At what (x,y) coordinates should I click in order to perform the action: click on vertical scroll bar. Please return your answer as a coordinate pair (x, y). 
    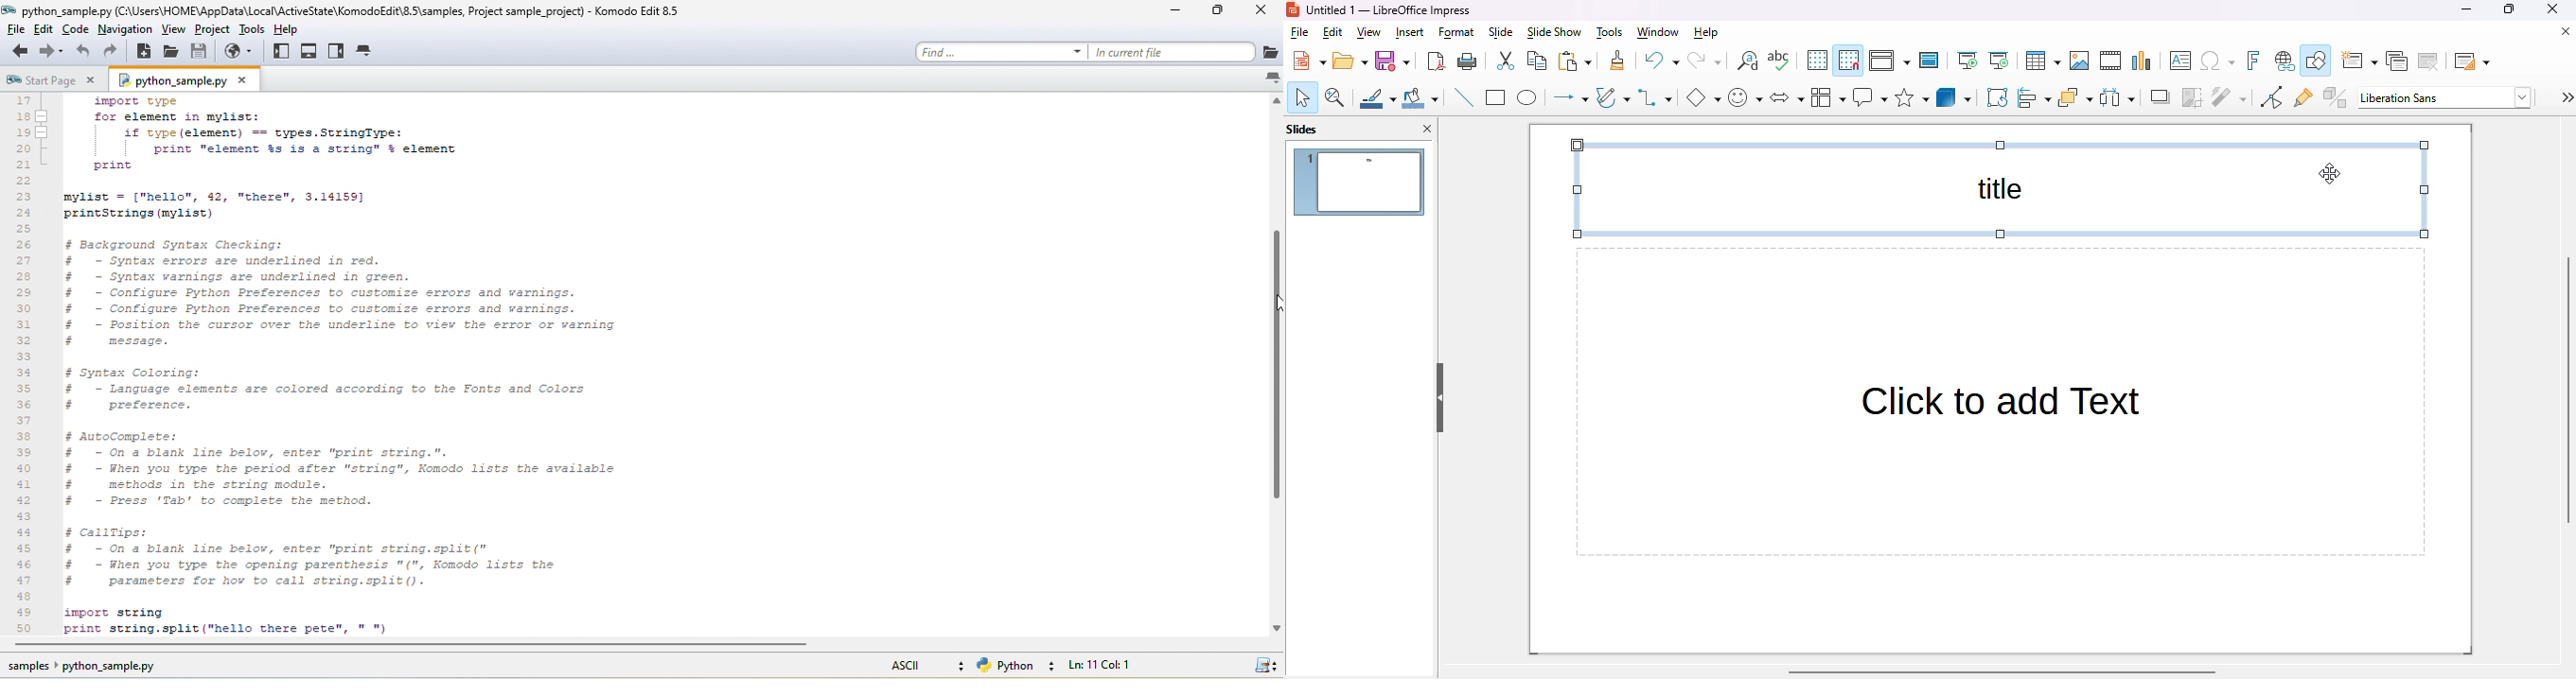
    Looking at the image, I should click on (2567, 390).